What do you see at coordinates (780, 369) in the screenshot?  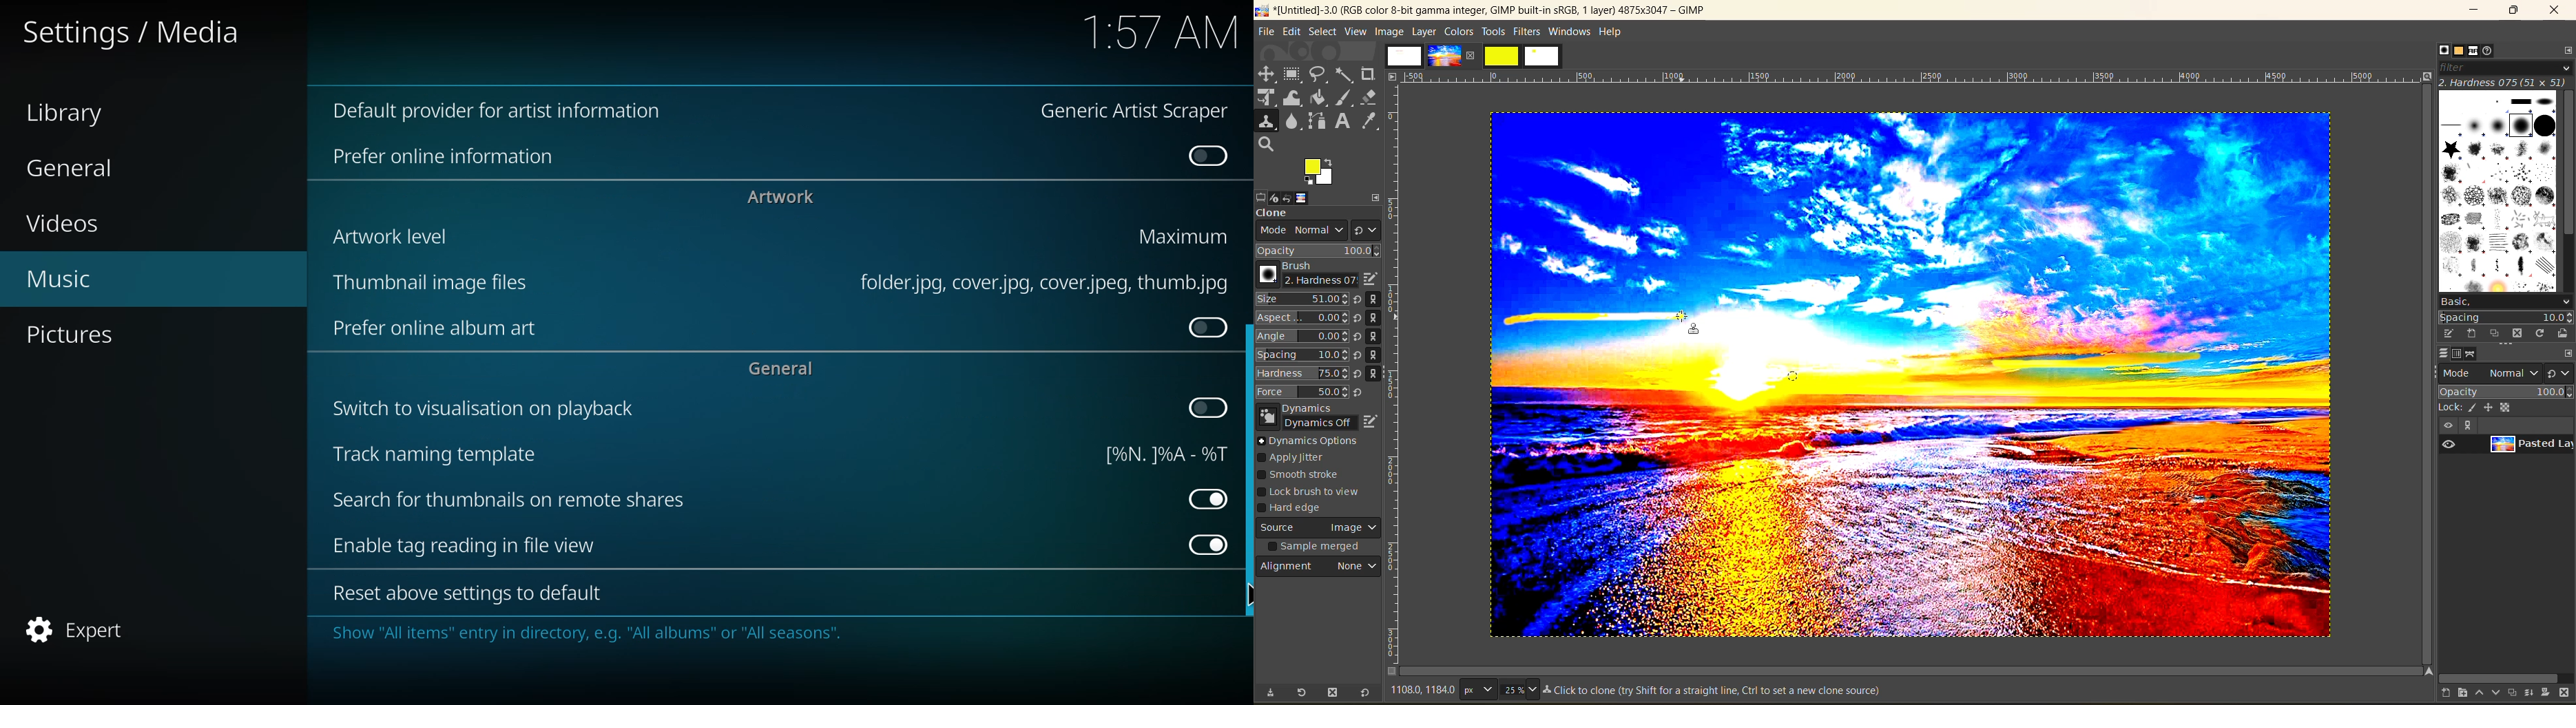 I see `general` at bounding box center [780, 369].